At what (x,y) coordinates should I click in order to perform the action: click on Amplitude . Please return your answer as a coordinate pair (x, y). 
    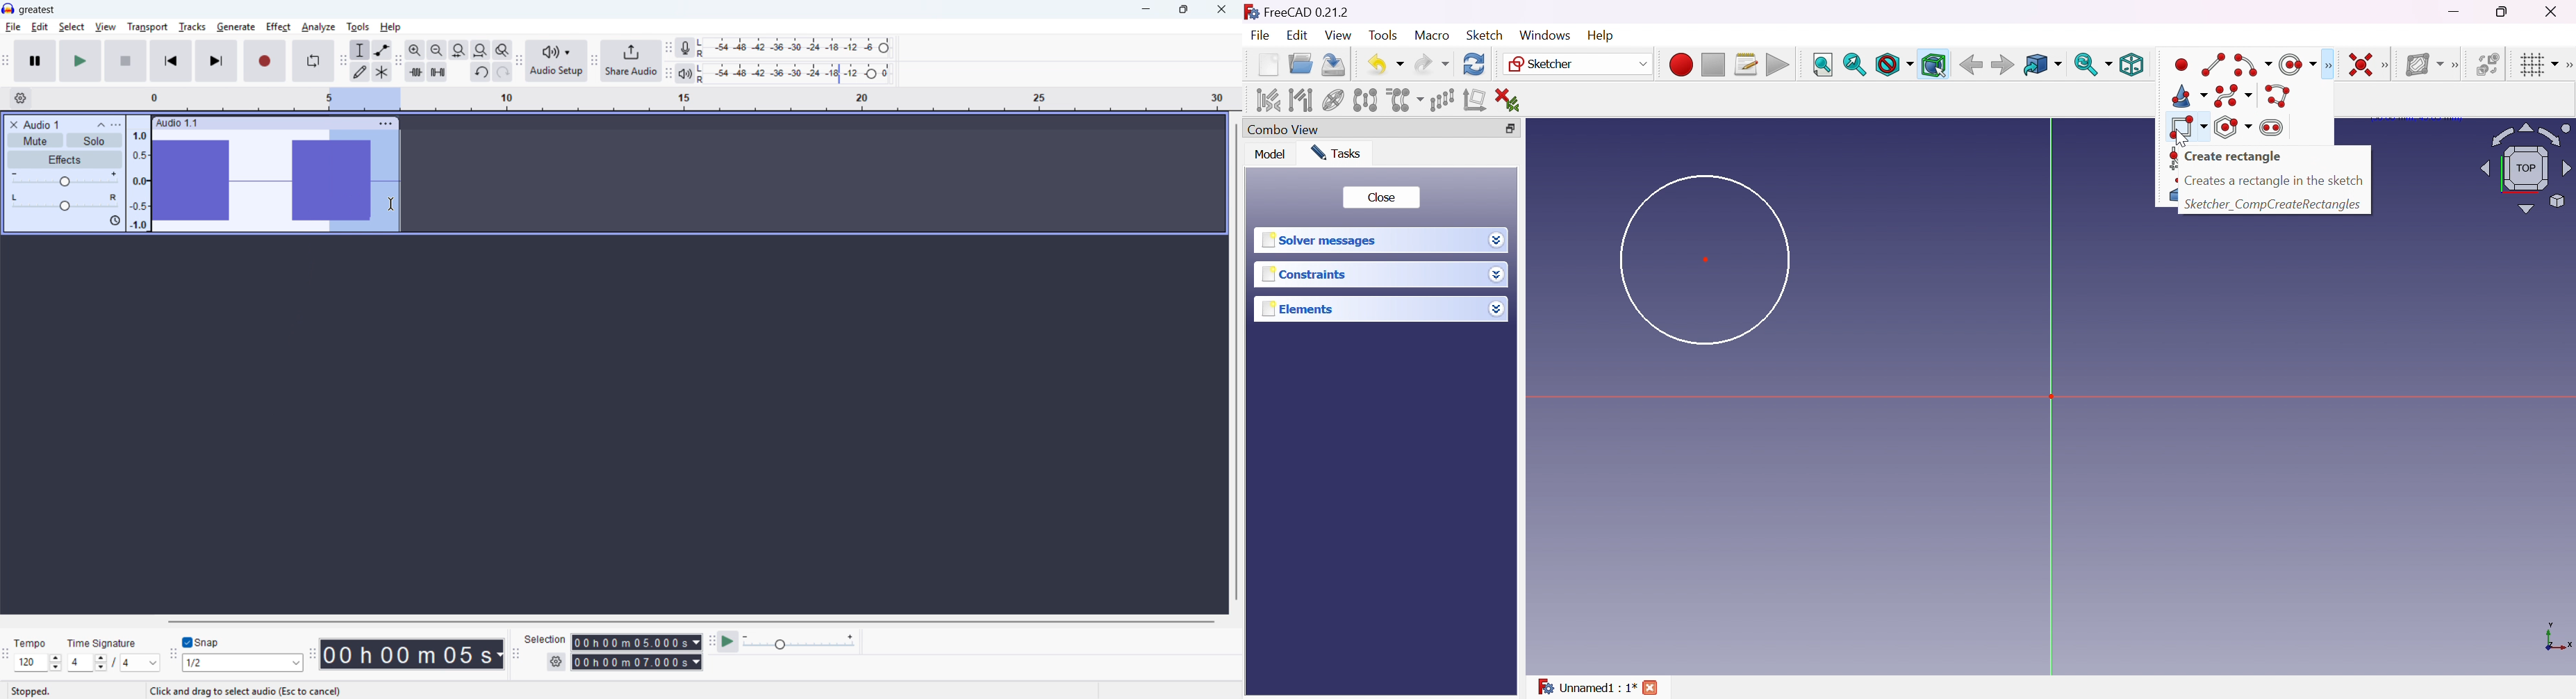
    Looking at the image, I should click on (138, 173).